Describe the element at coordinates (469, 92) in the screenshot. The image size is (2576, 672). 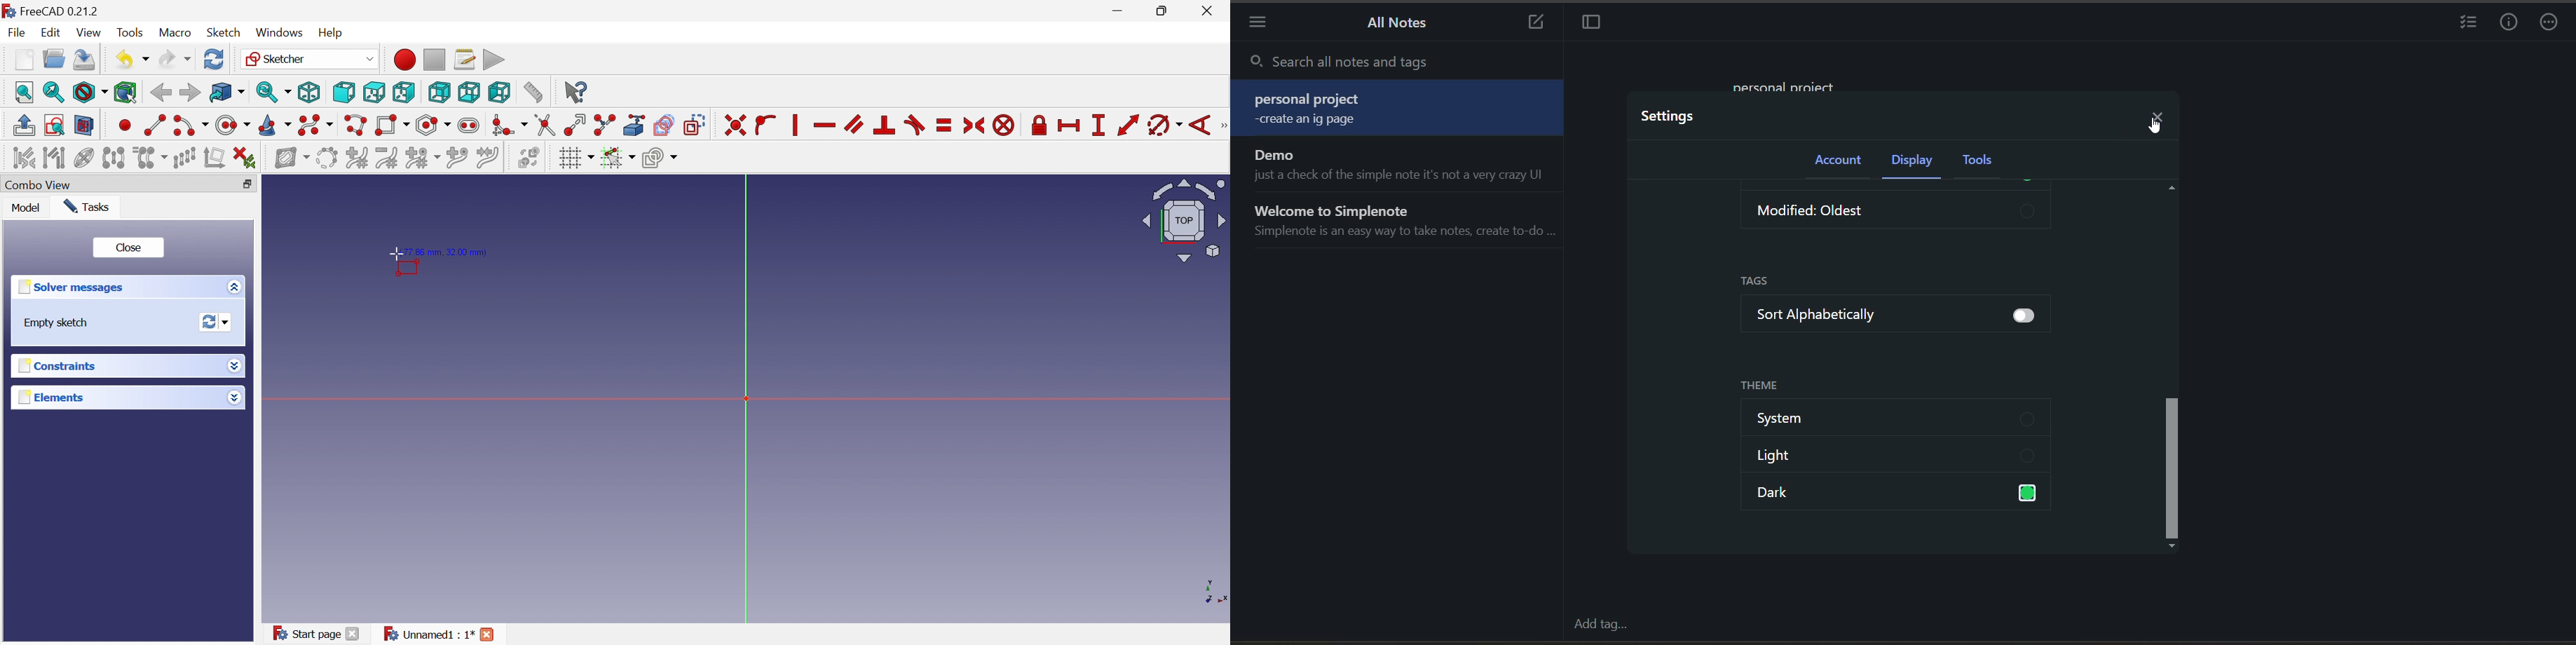
I see `Bottom` at that location.